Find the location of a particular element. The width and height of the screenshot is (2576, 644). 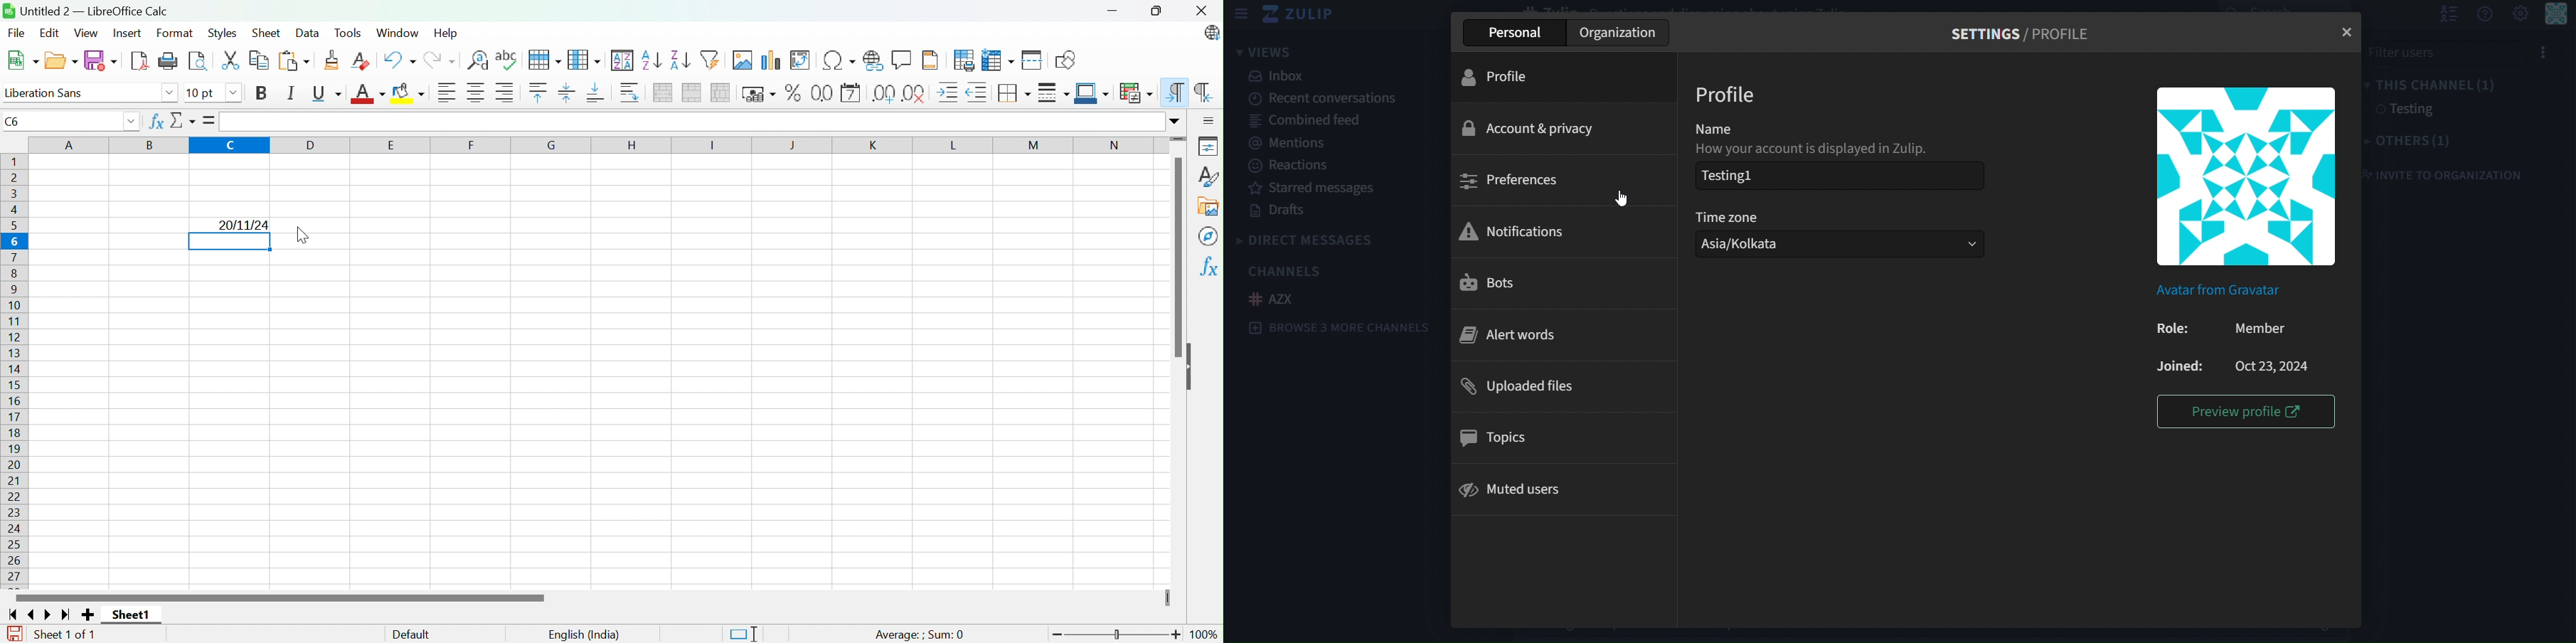

Cut is located at coordinates (232, 61).